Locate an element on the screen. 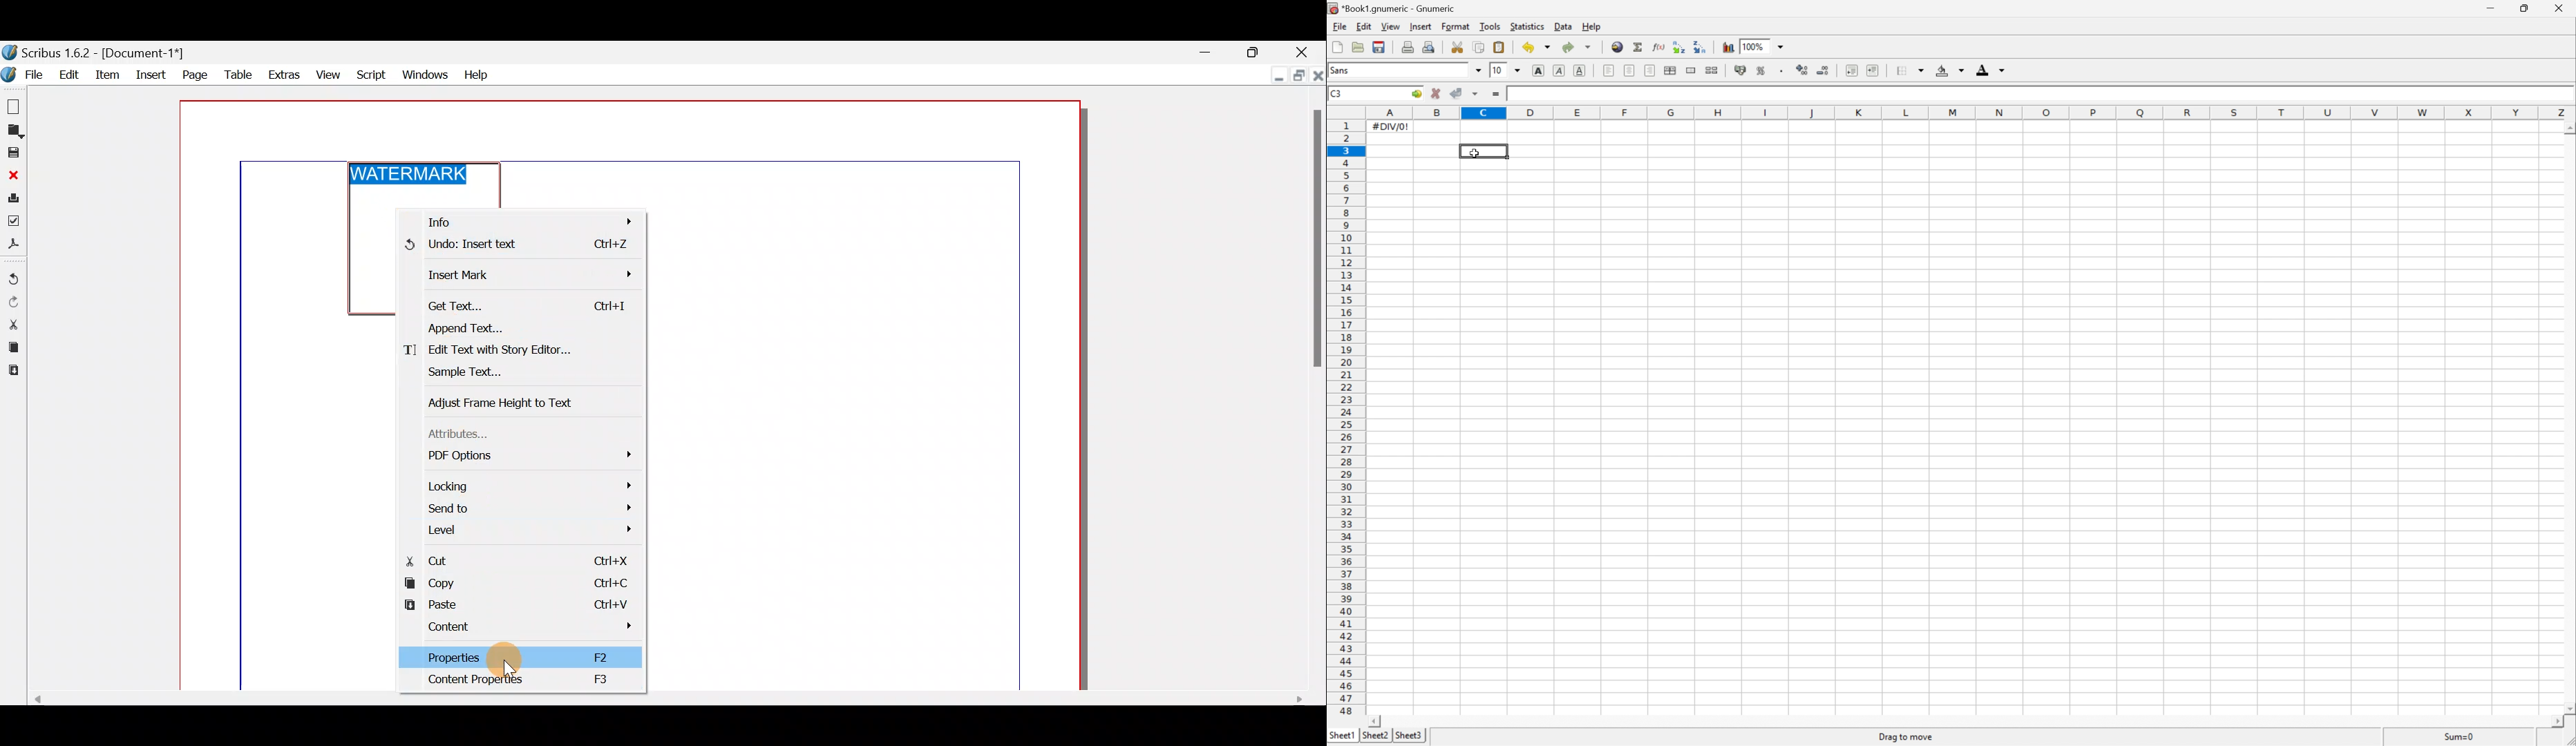  Paste is located at coordinates (519, 601).